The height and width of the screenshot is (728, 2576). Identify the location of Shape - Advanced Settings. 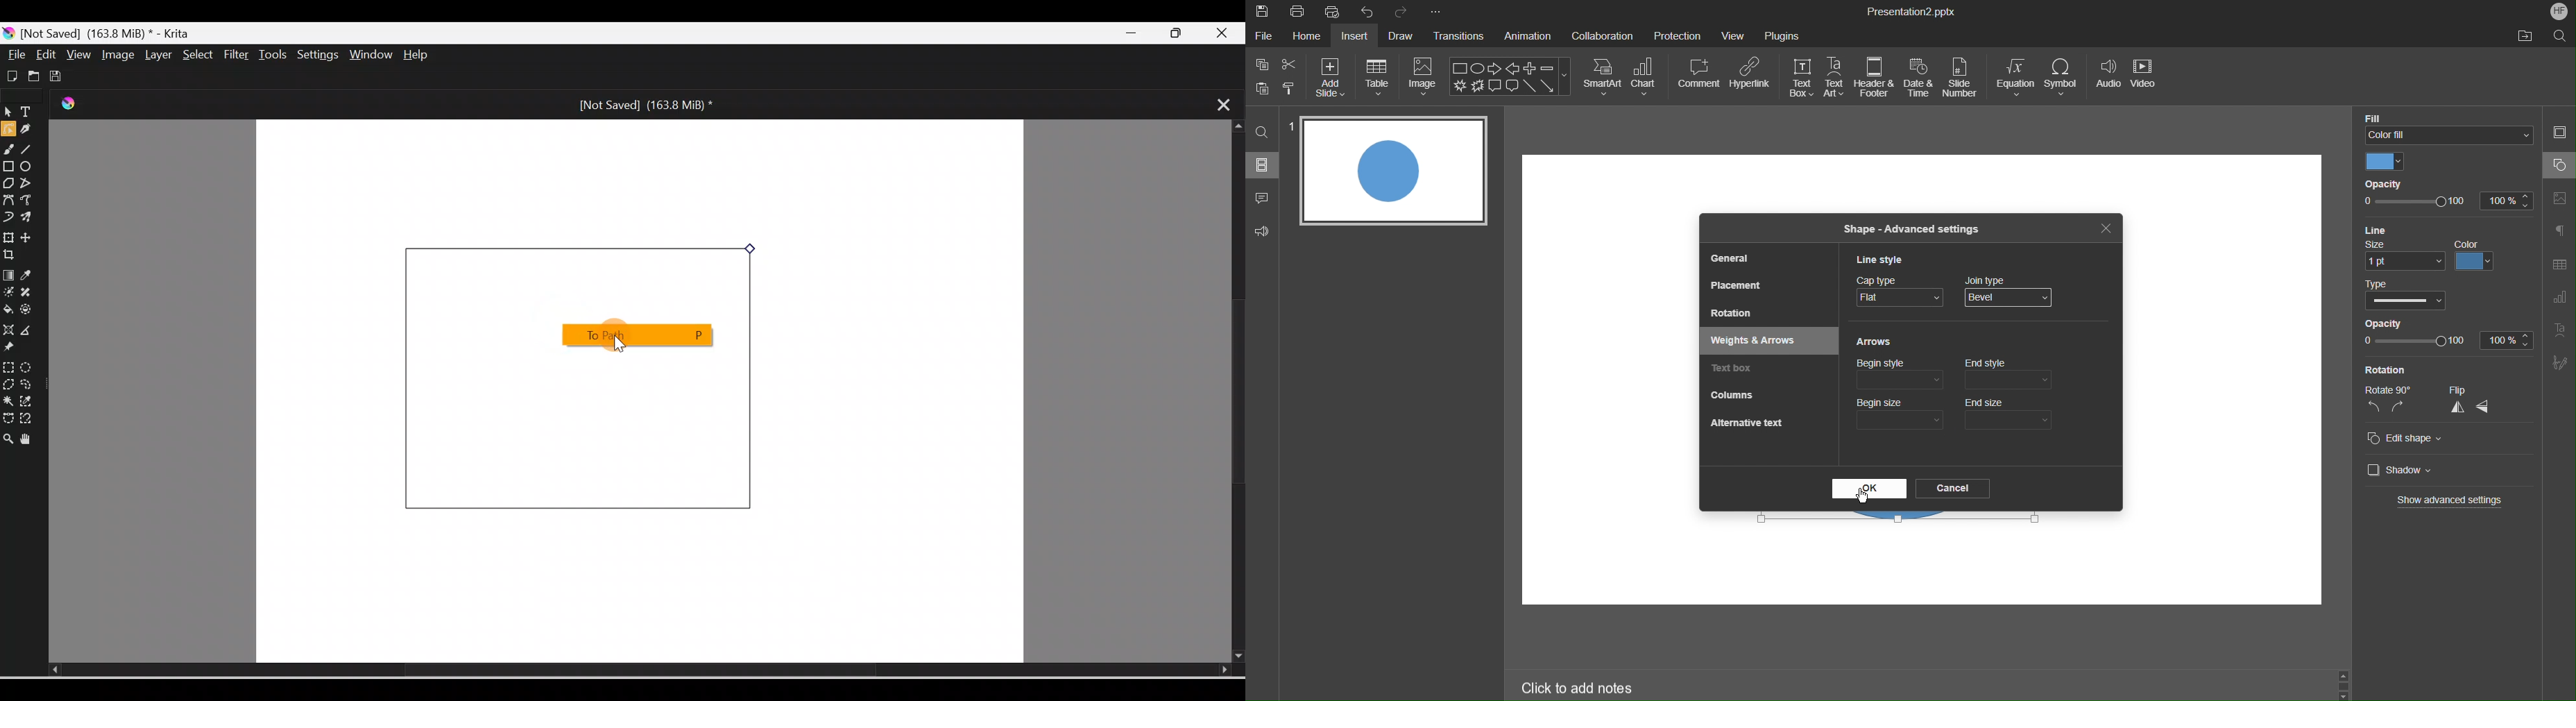
(1909, 228).